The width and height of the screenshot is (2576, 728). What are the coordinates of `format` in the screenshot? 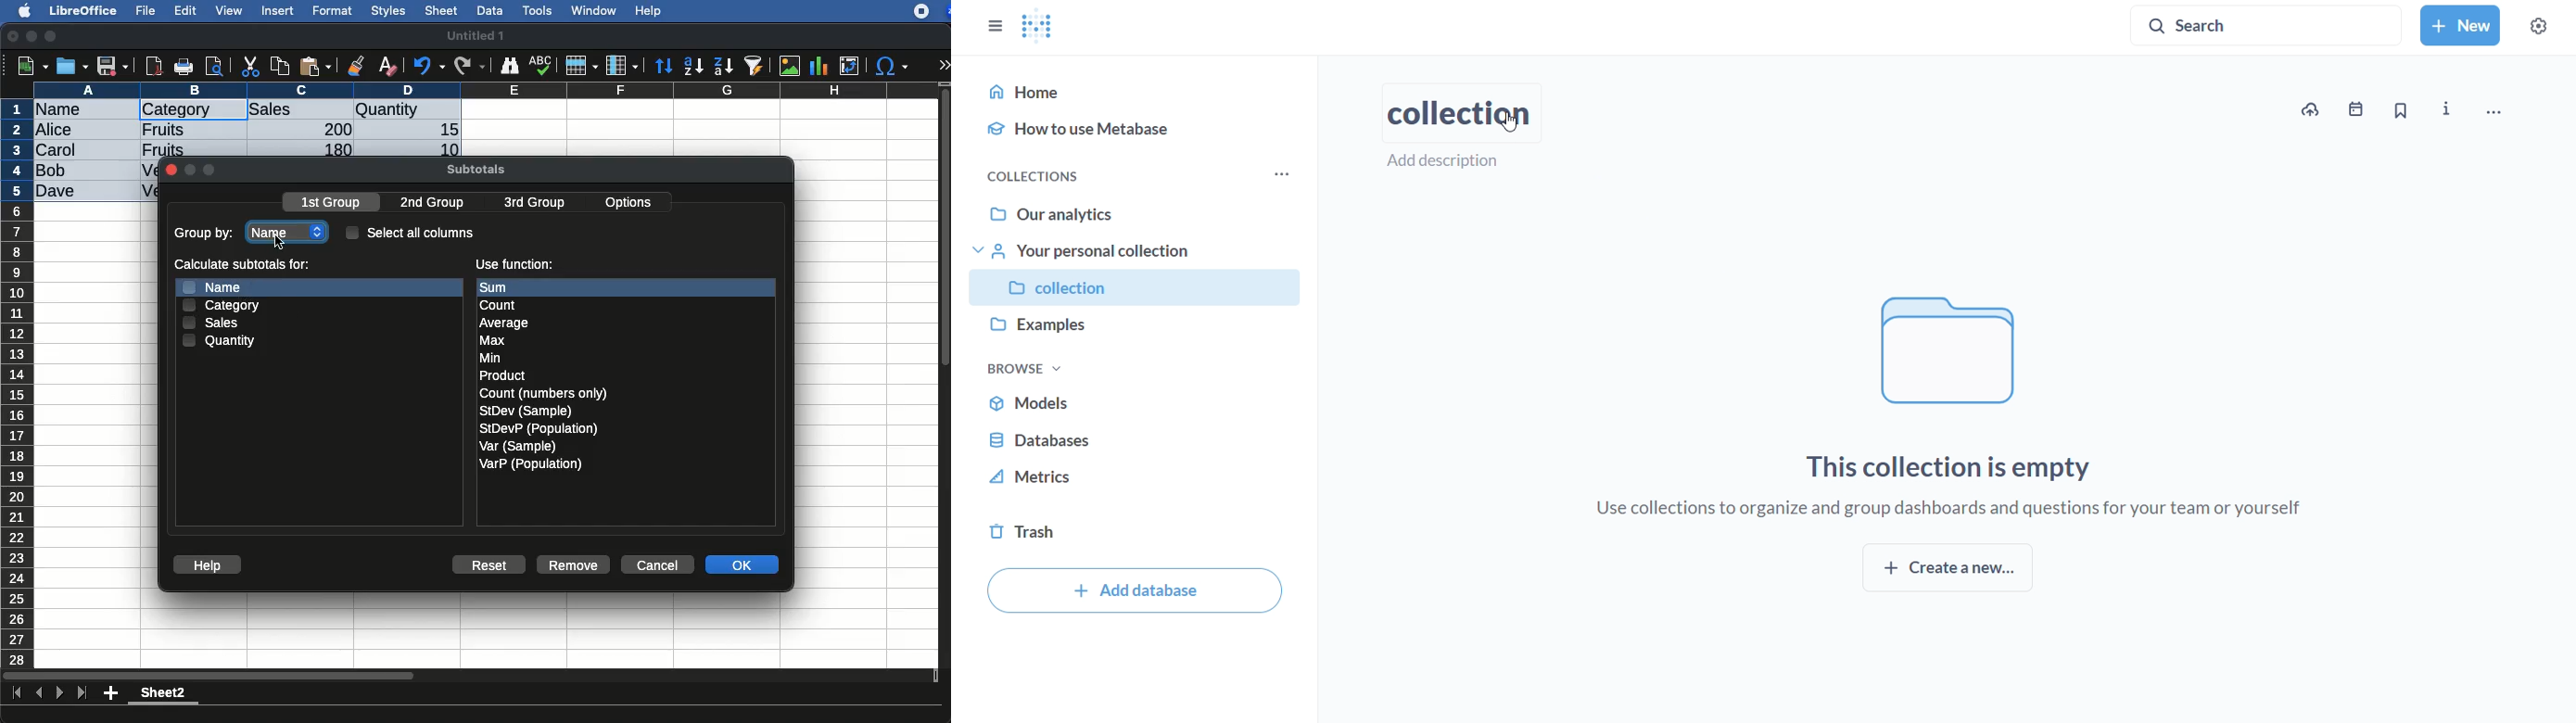 It's located at (333, 11).